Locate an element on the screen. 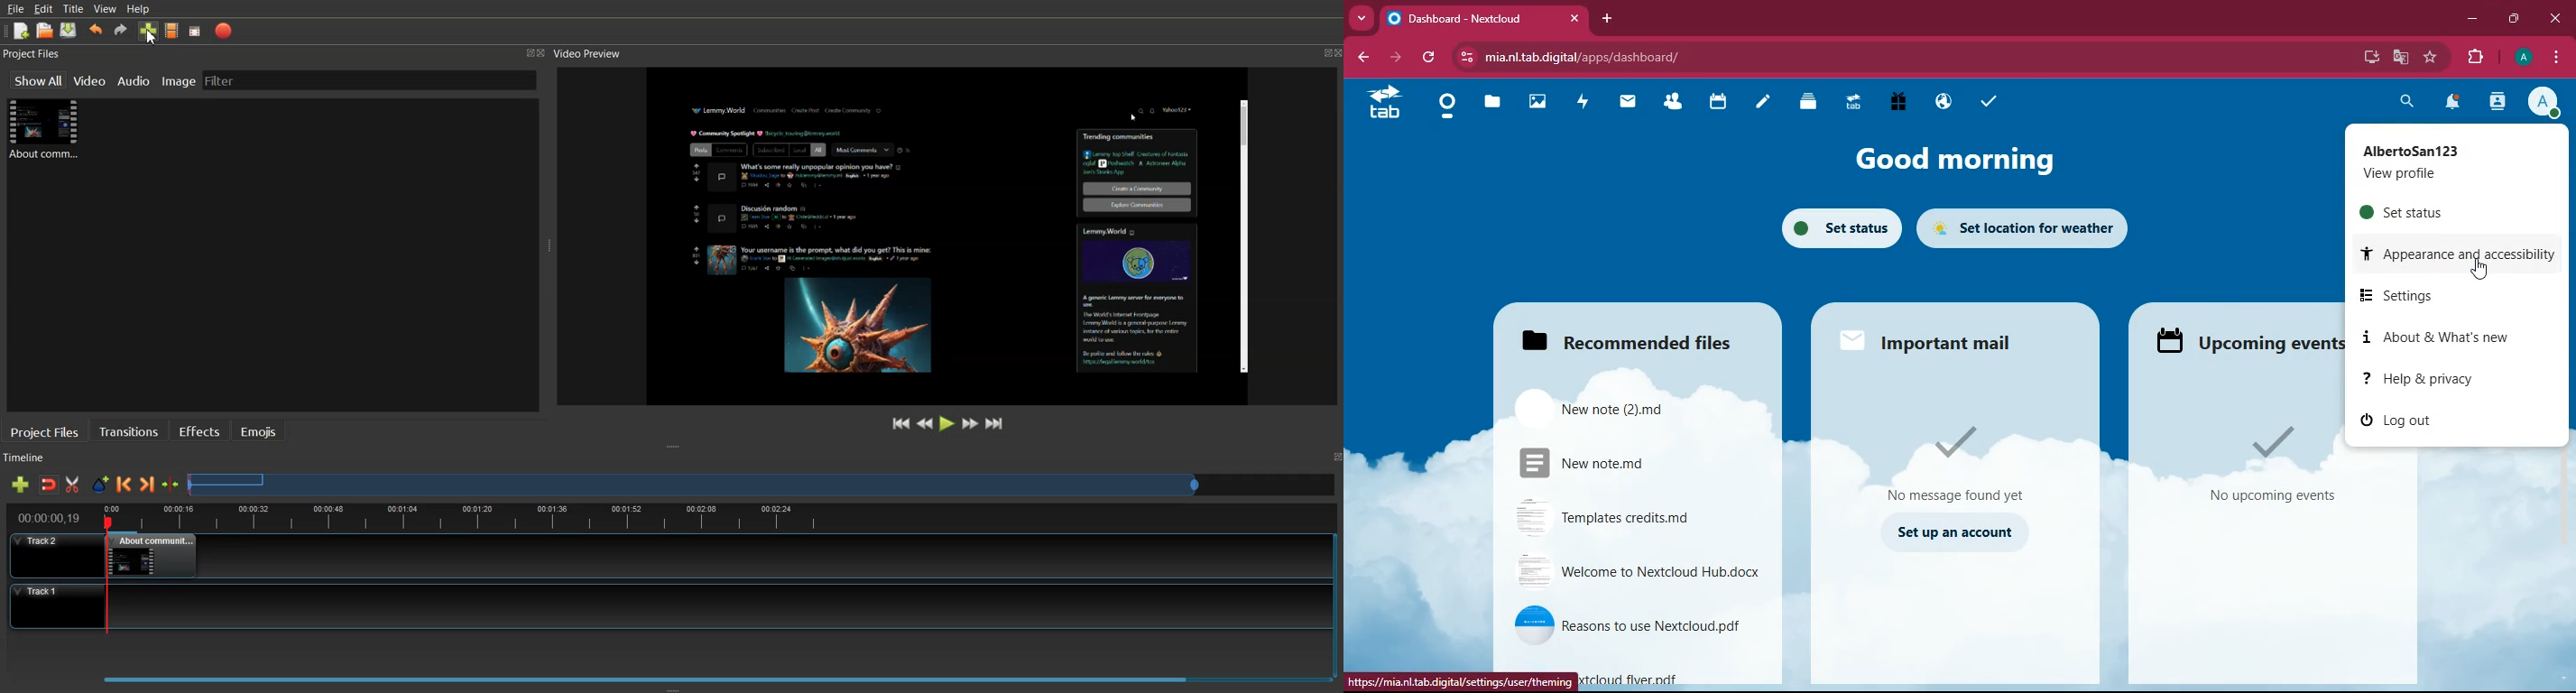 This screenshot has height=700, width=2576. File Preview is located at coordinates (927, 232).